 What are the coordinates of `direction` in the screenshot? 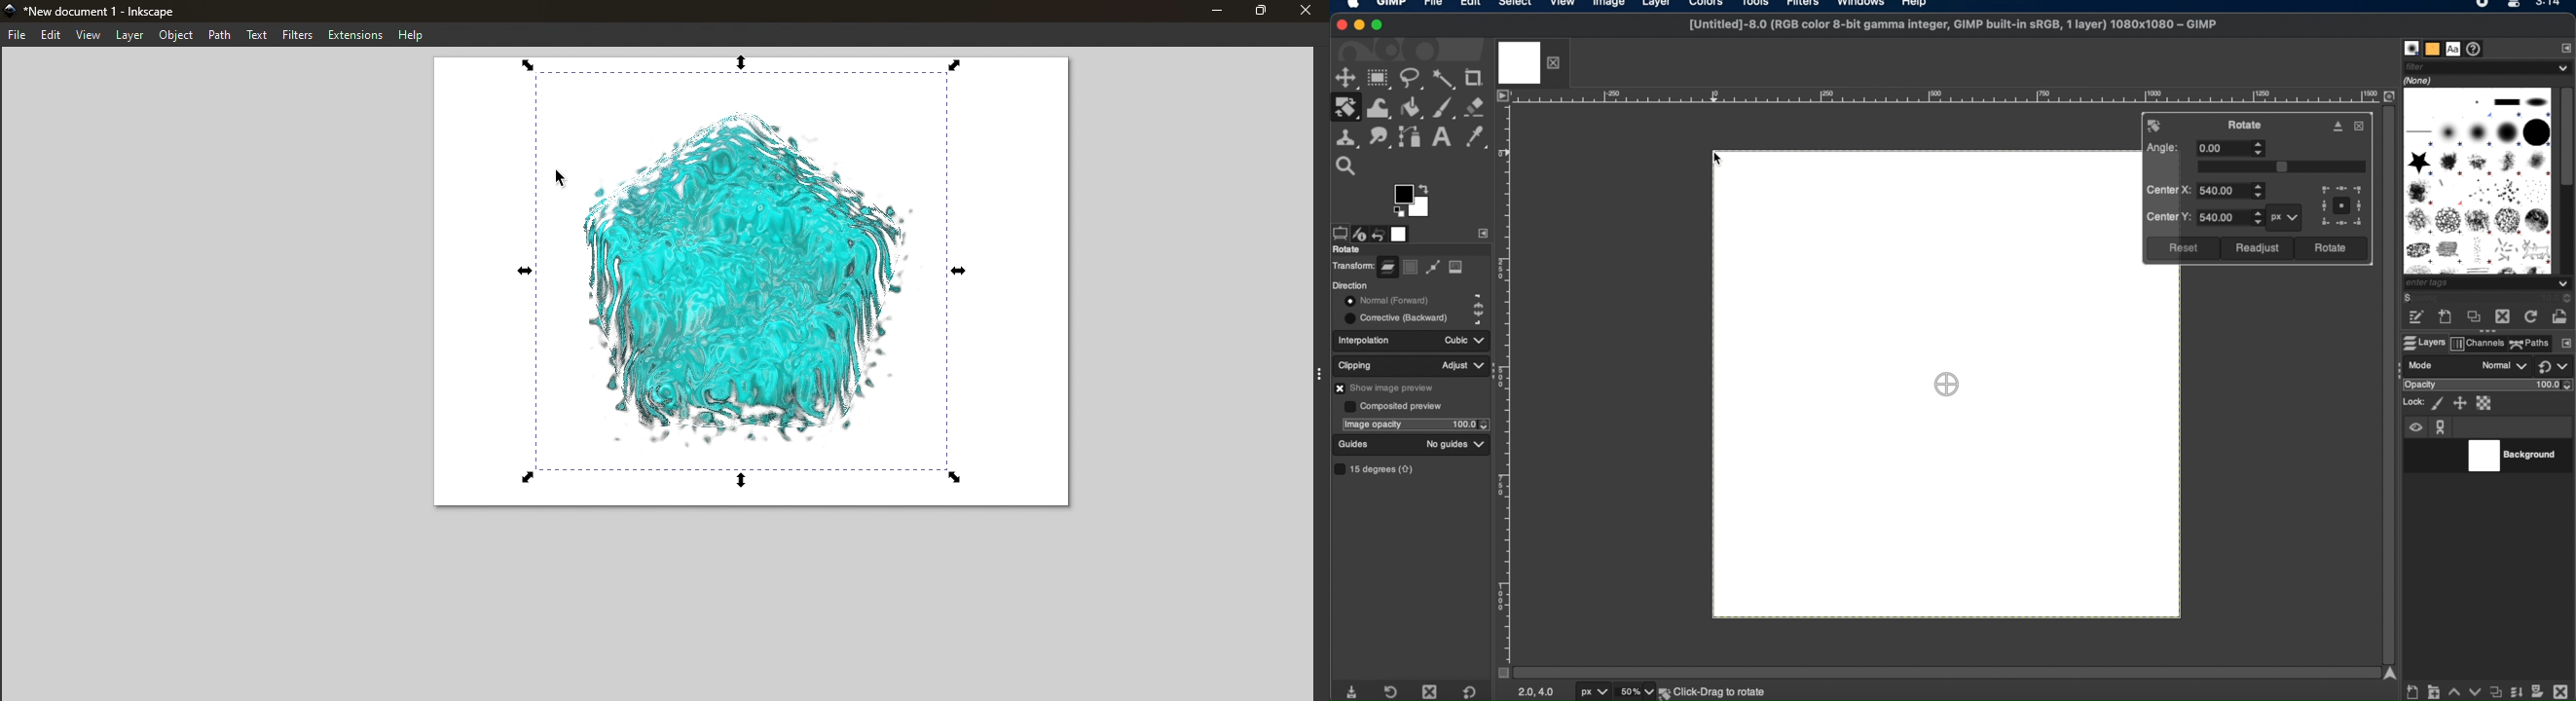 It's located at (1351, 285).